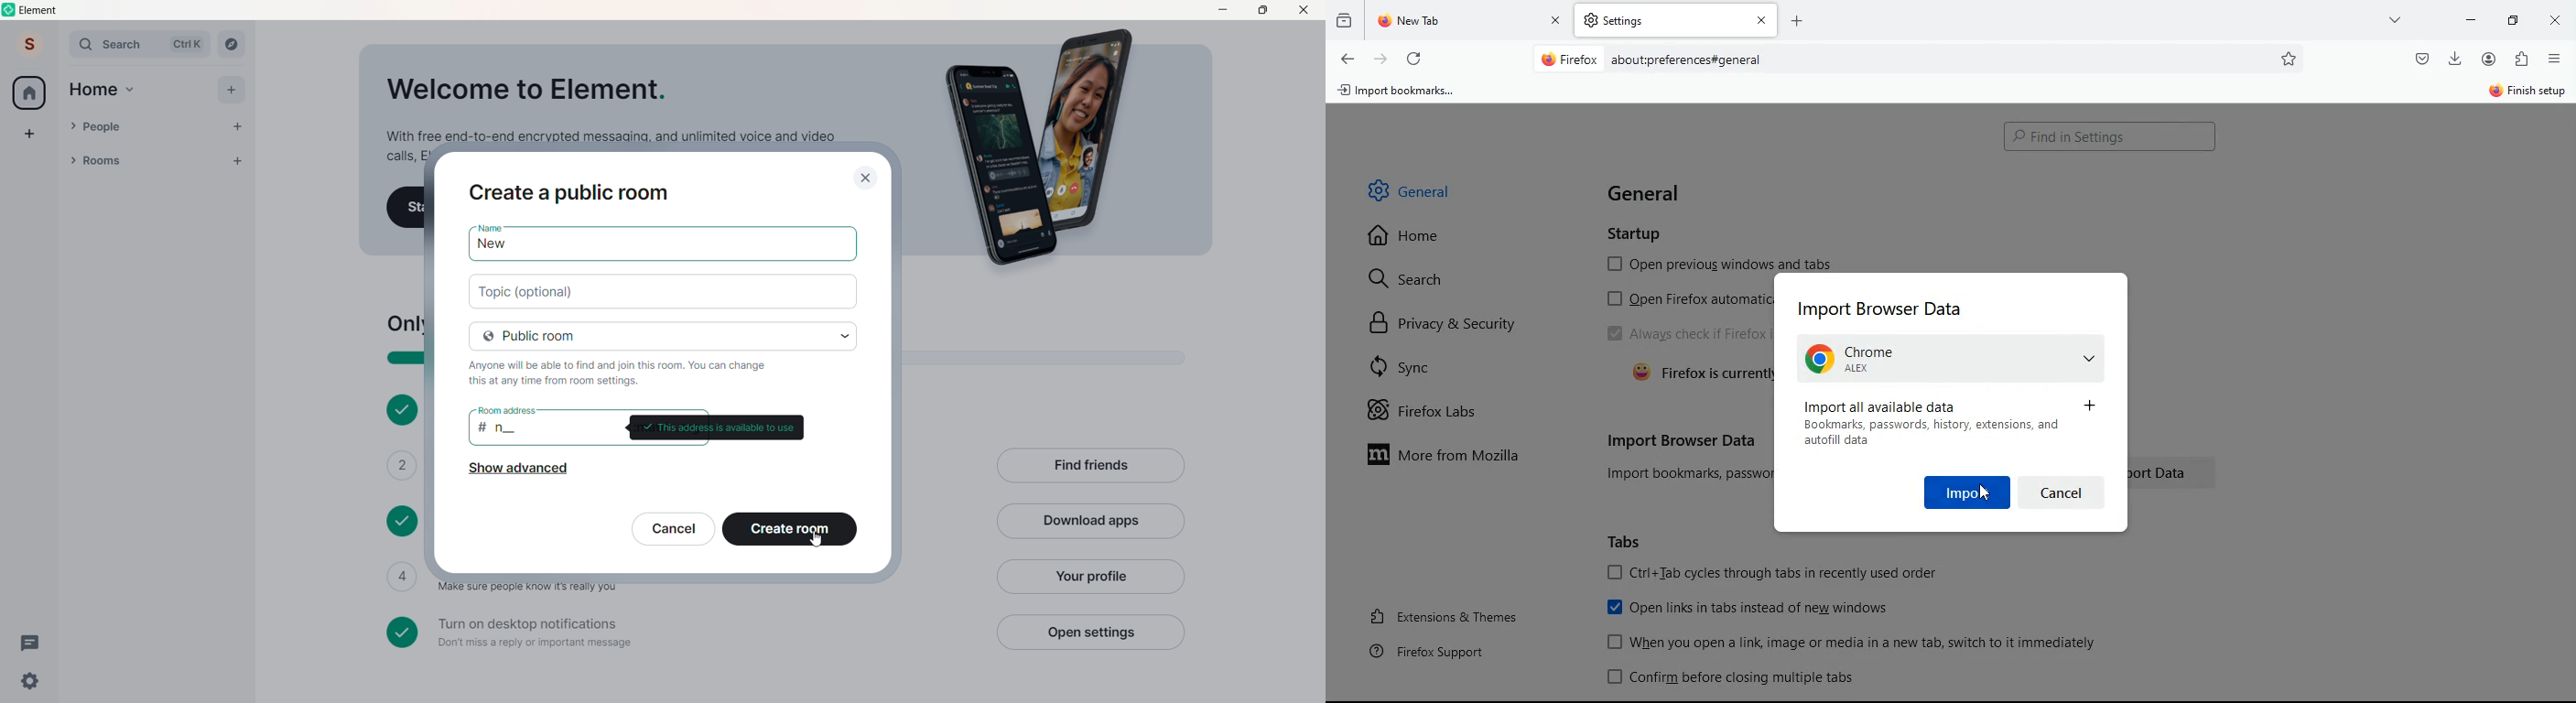 Image resolution: width=2576 pixels, height=728 pixels. Describe the element at coordinates (1725, 264) in the screenshot. I see `open previous windows and tabs` at that location.